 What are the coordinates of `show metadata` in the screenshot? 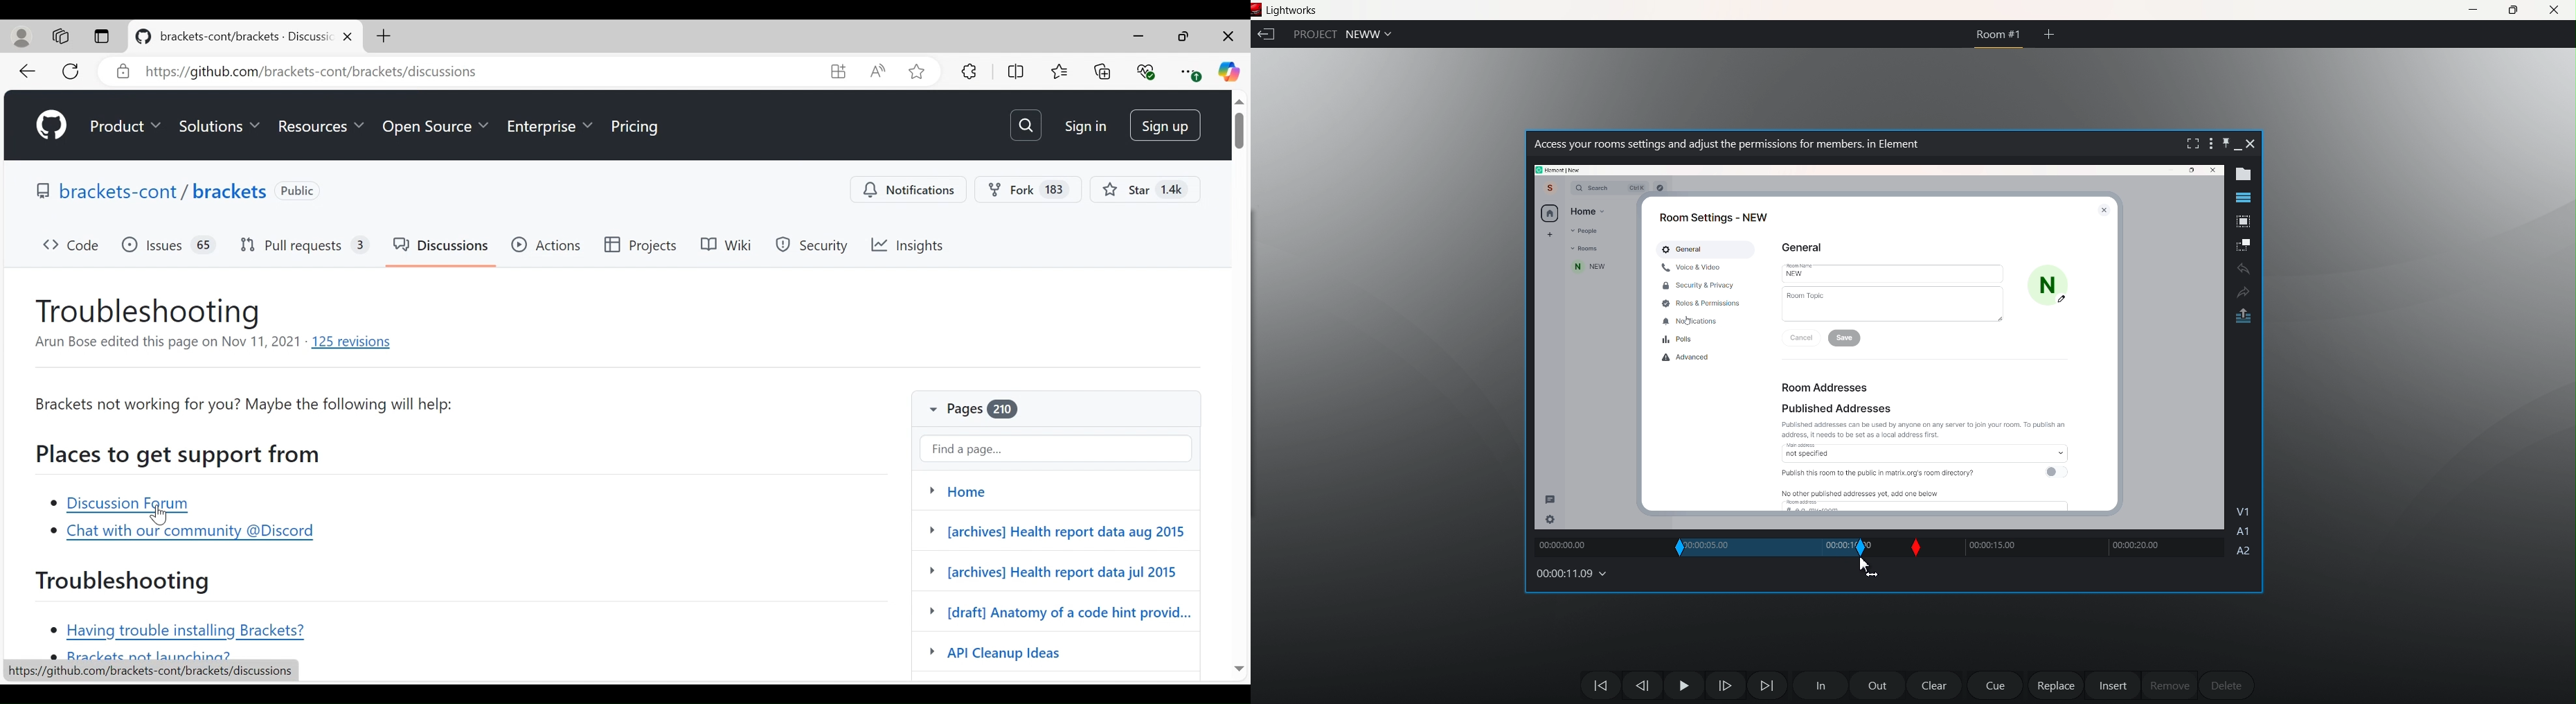 It's located at (2241, 175).